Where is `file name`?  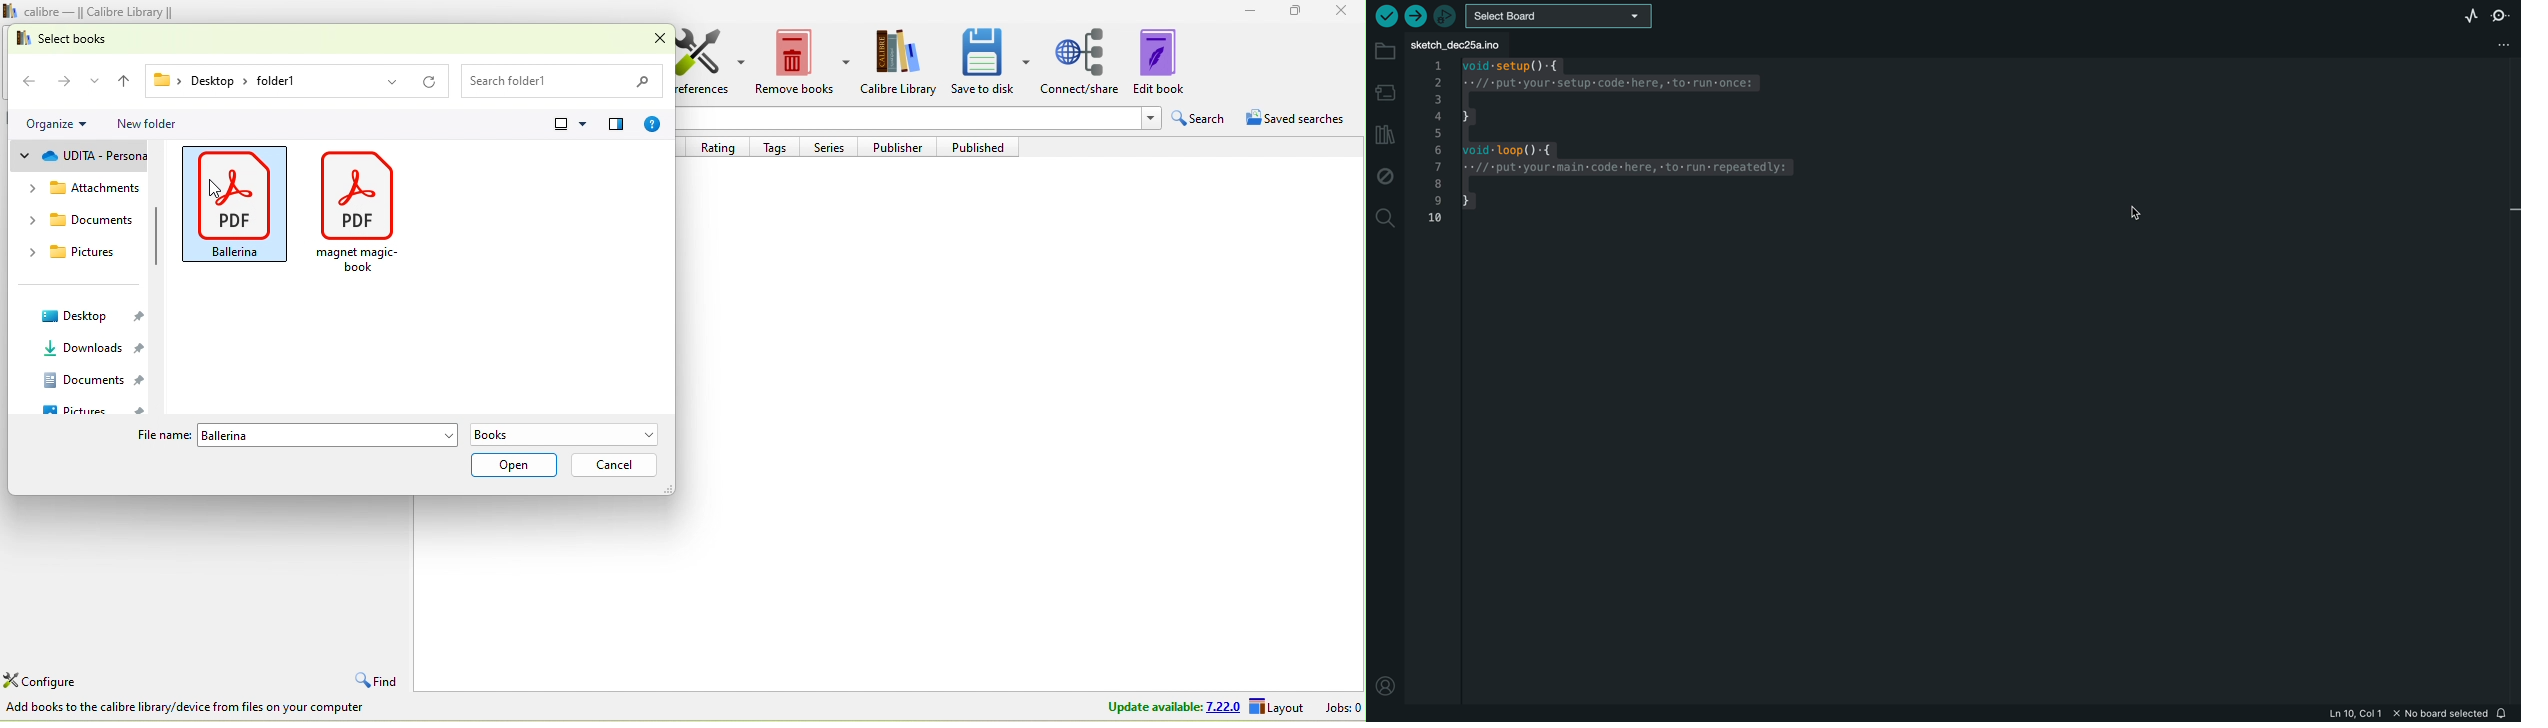
file name is located at coordinates (158, 434).